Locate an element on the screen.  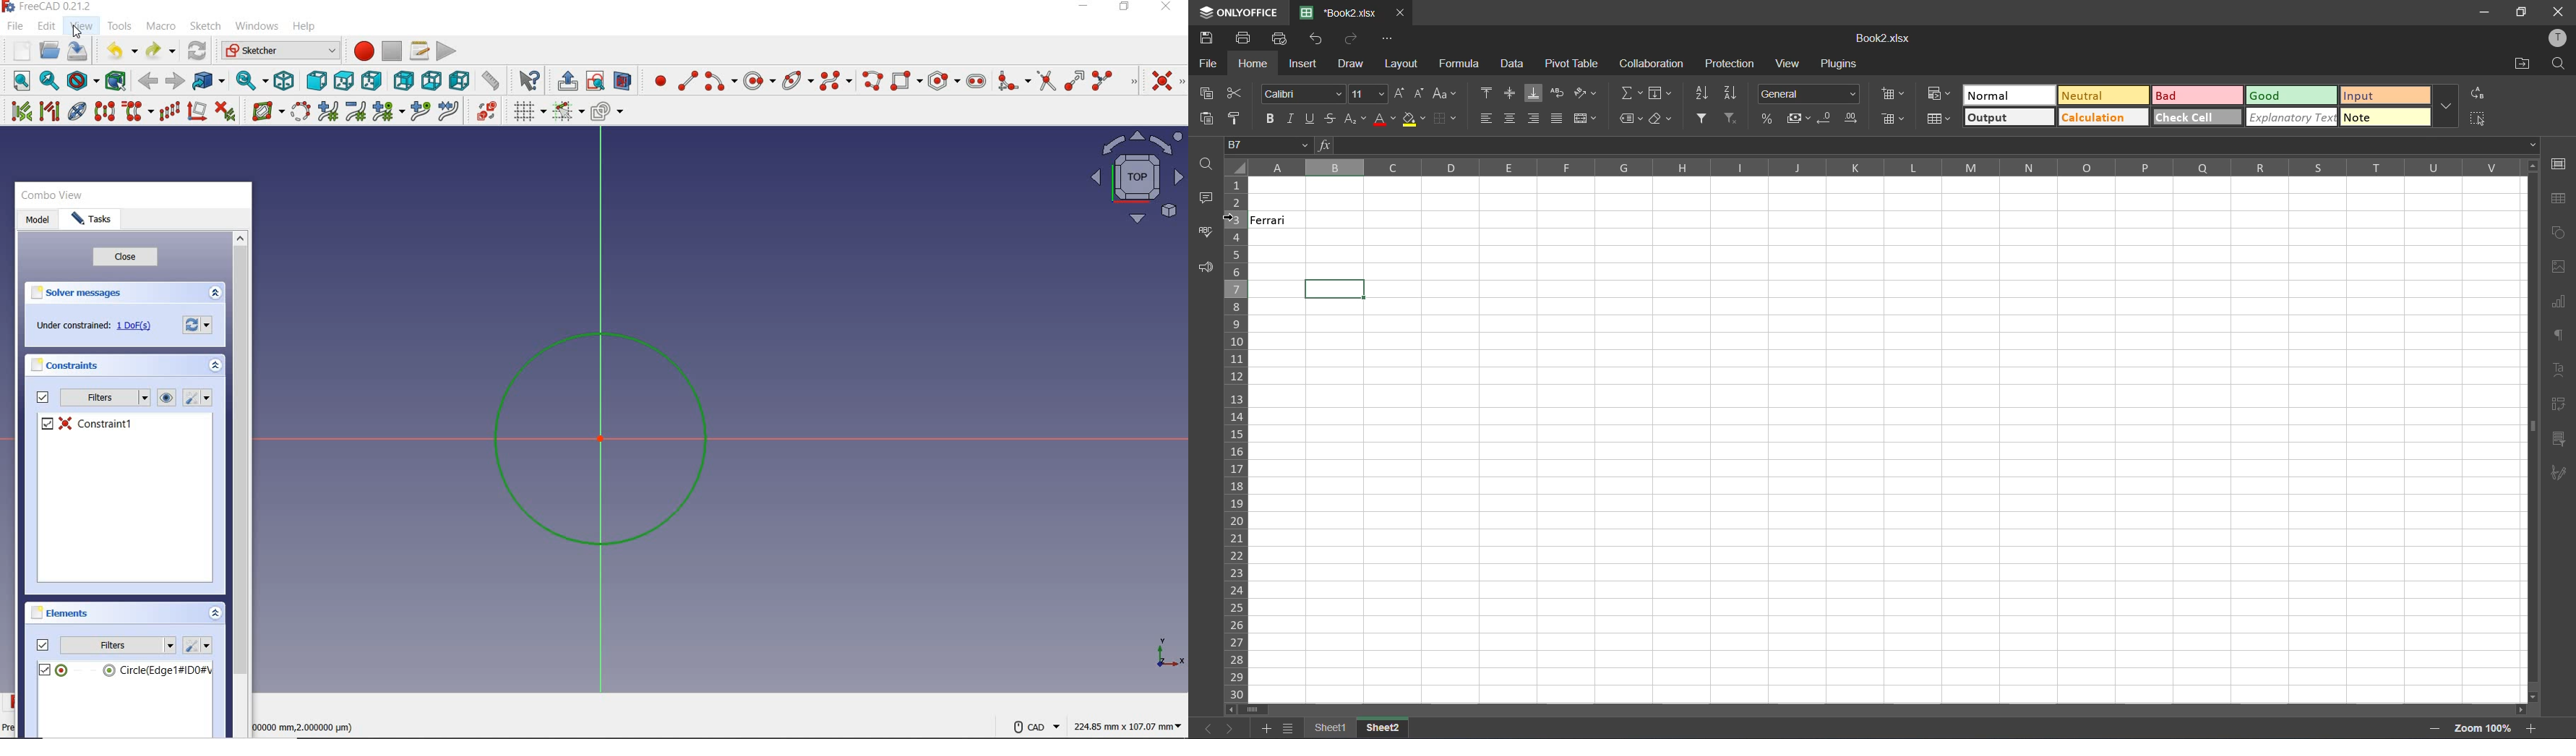
view sketch is located at coordinates (594, 79).